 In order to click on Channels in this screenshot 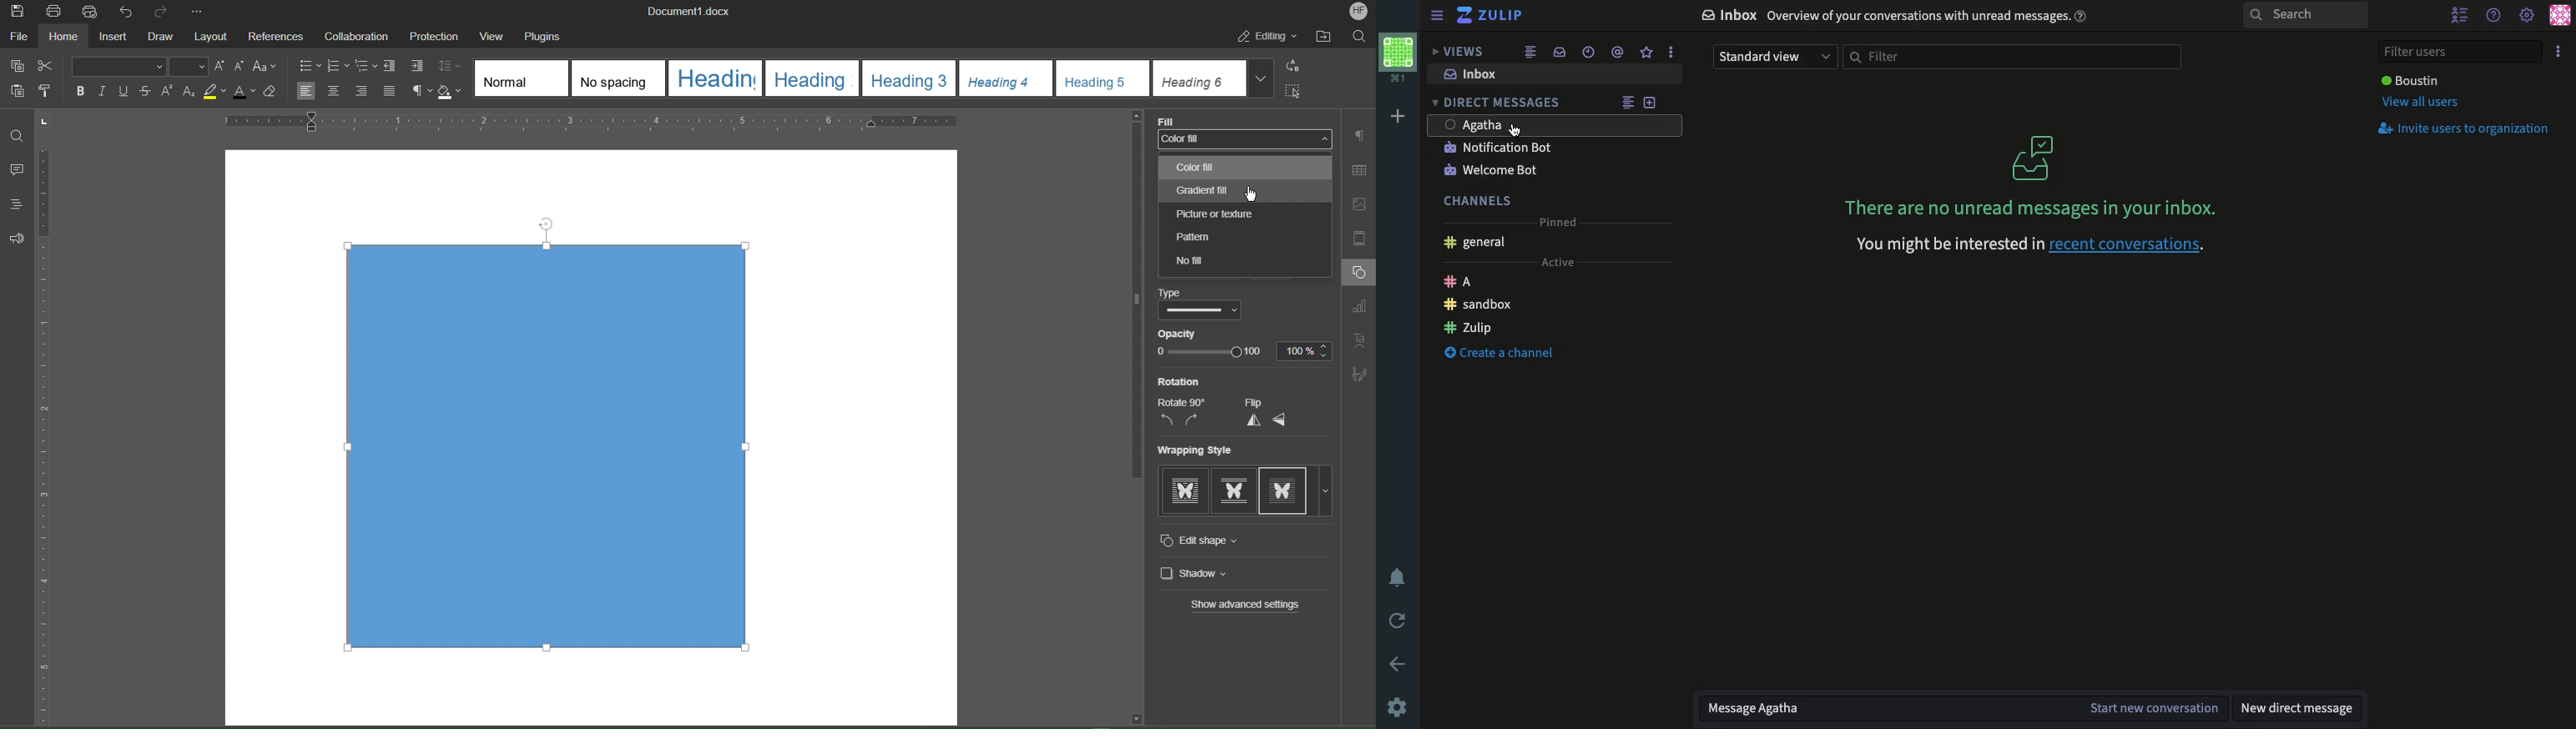, I will do `click(1483, 200)`.